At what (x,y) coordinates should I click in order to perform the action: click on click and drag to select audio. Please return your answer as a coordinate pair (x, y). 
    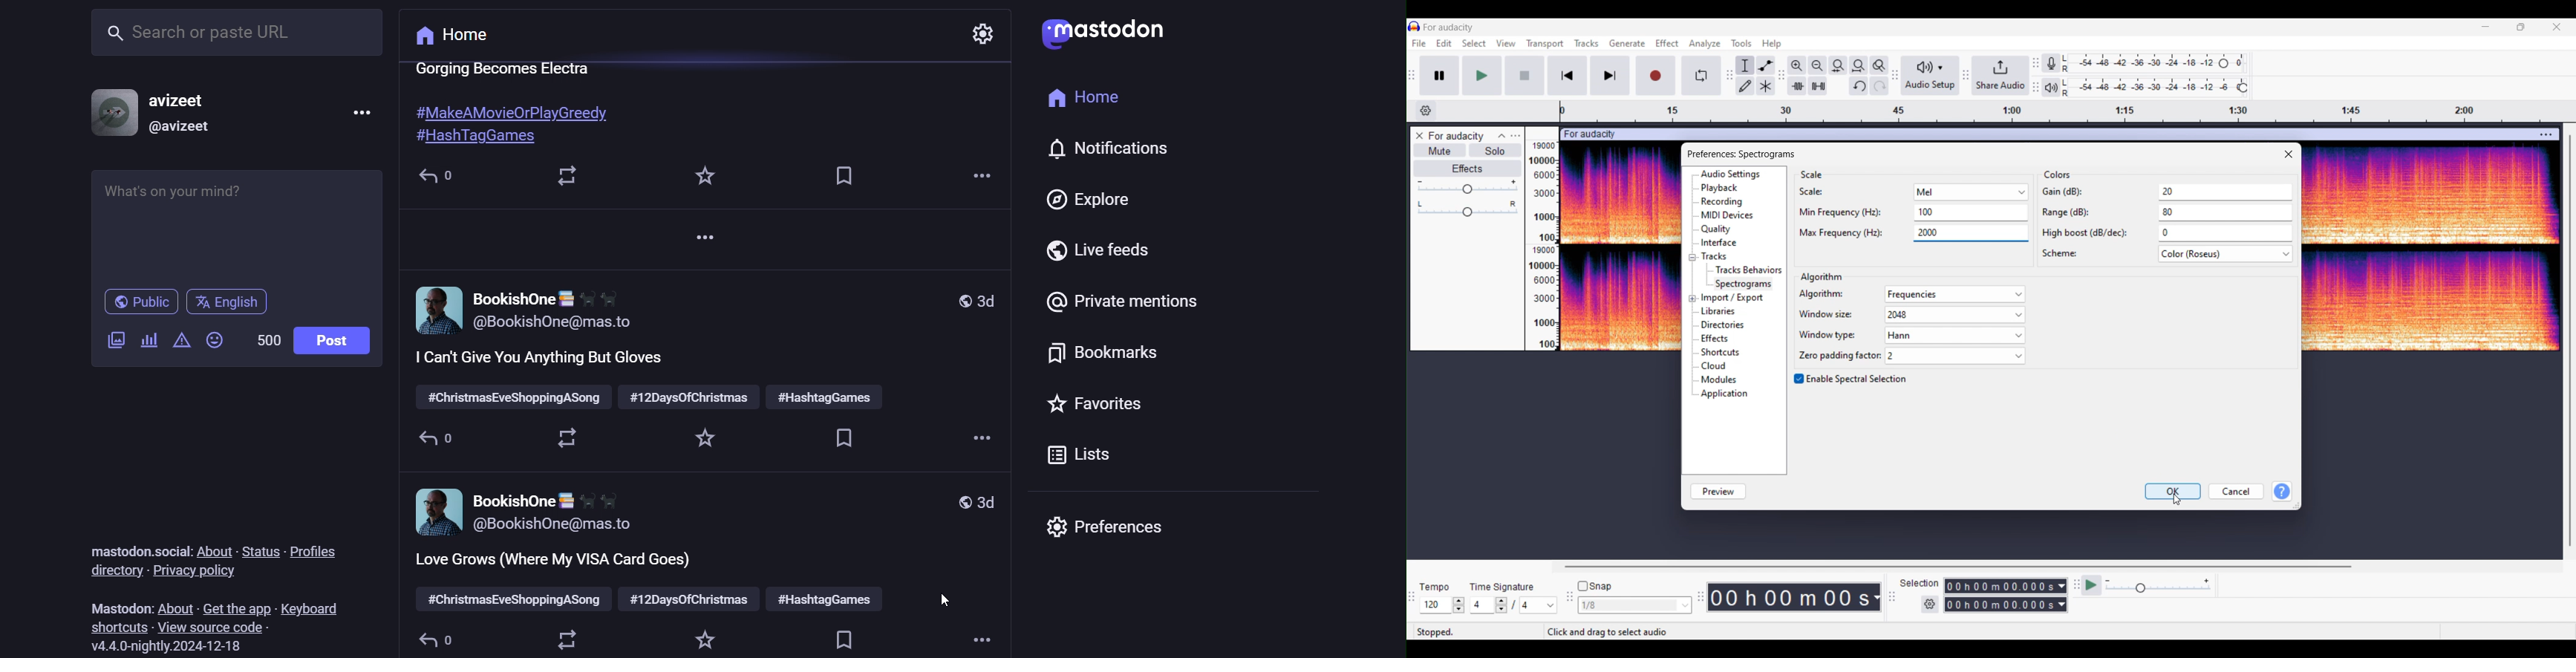
    Looking at the image, I should click on (1606, 632).